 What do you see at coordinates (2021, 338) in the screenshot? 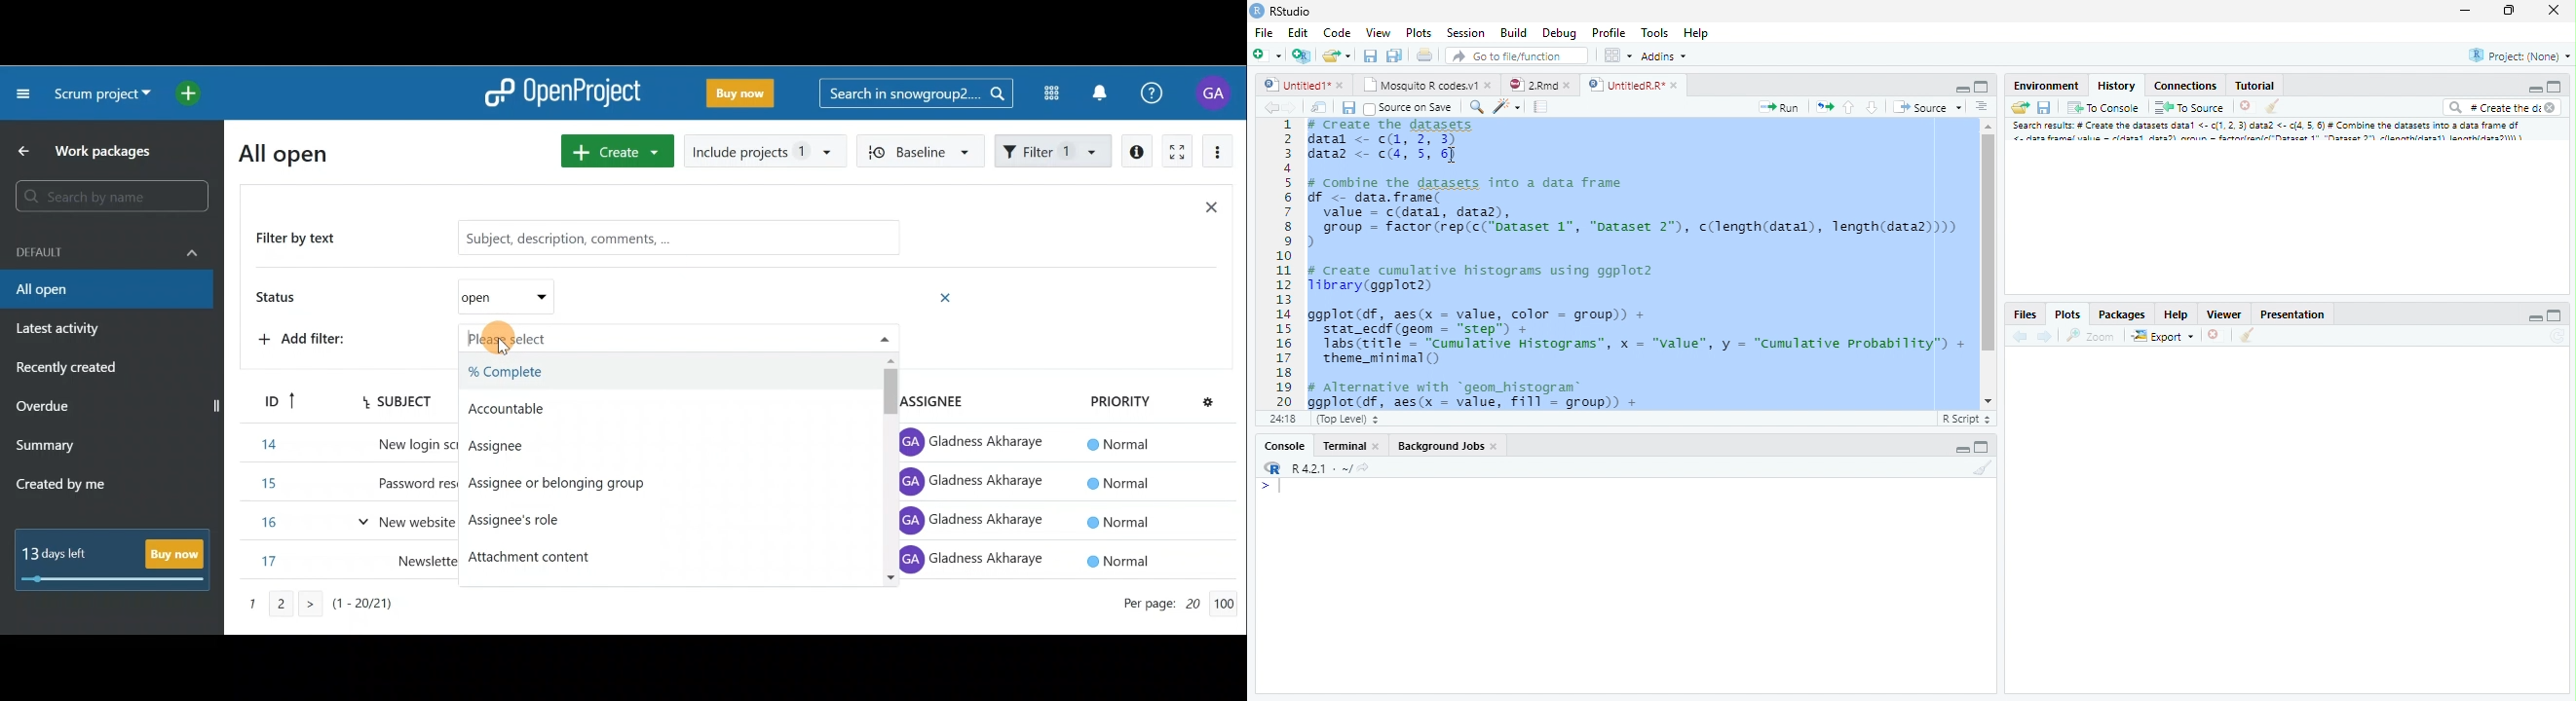
I see `back` at bounding box center [2021, 338].